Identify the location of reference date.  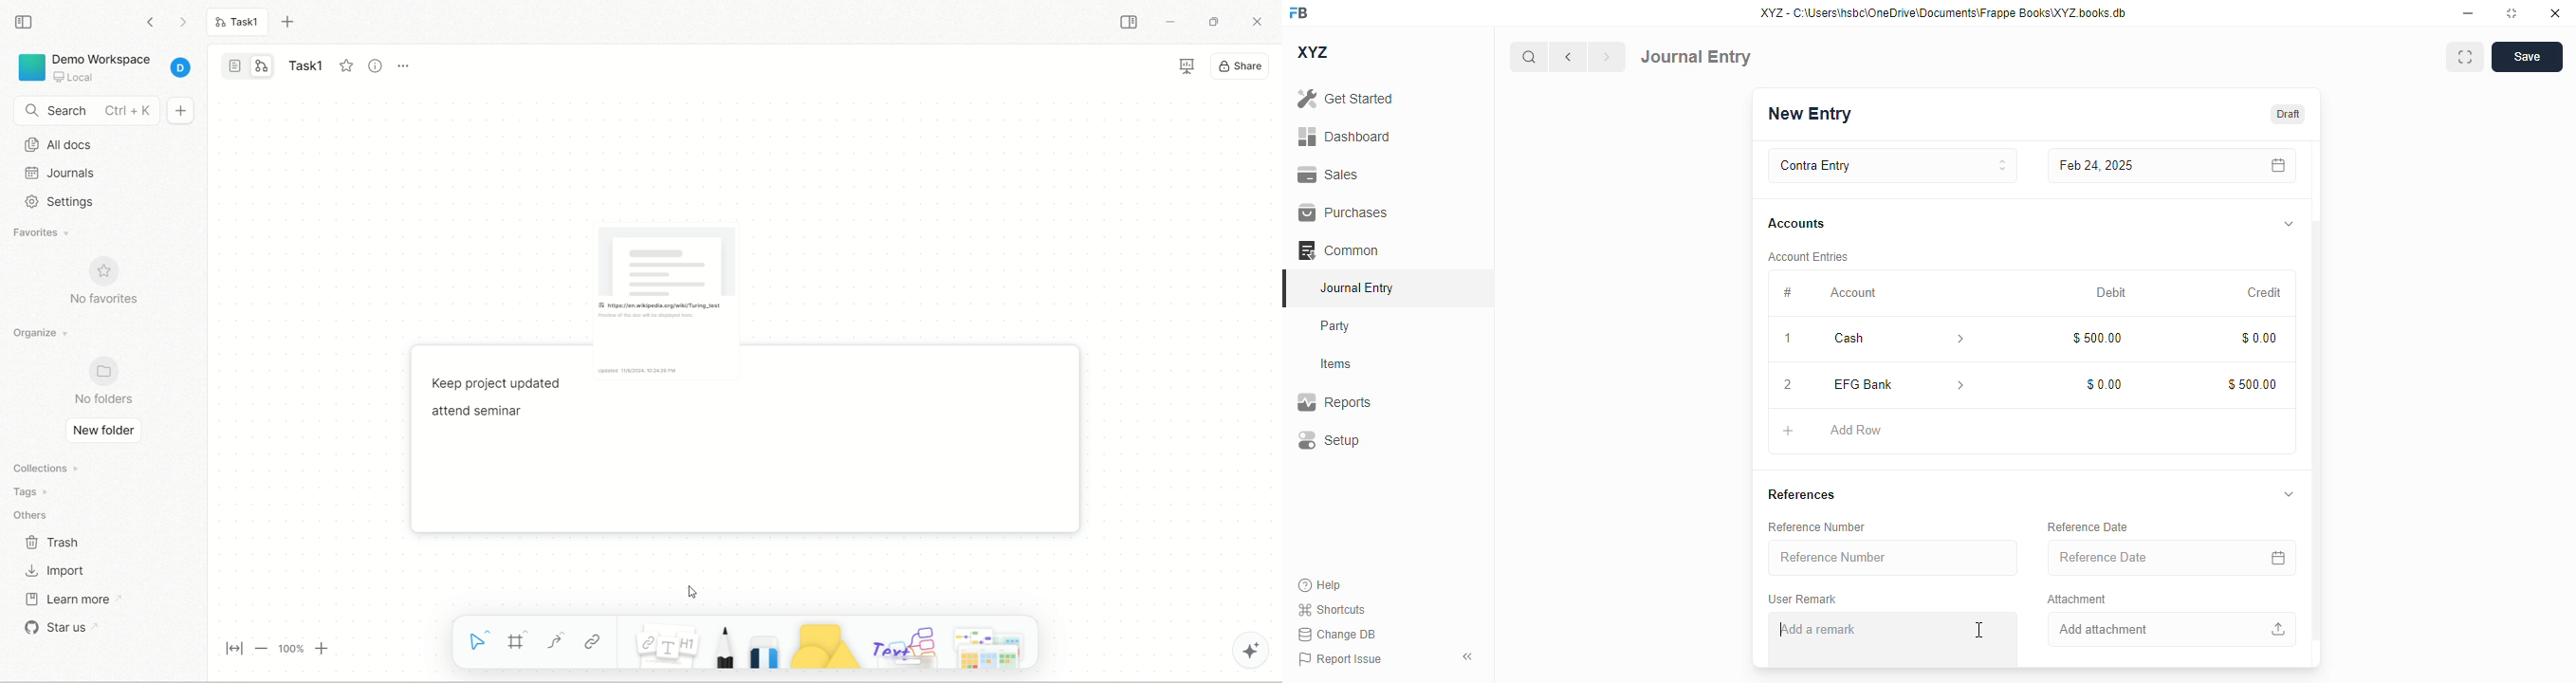
(2088, 526).